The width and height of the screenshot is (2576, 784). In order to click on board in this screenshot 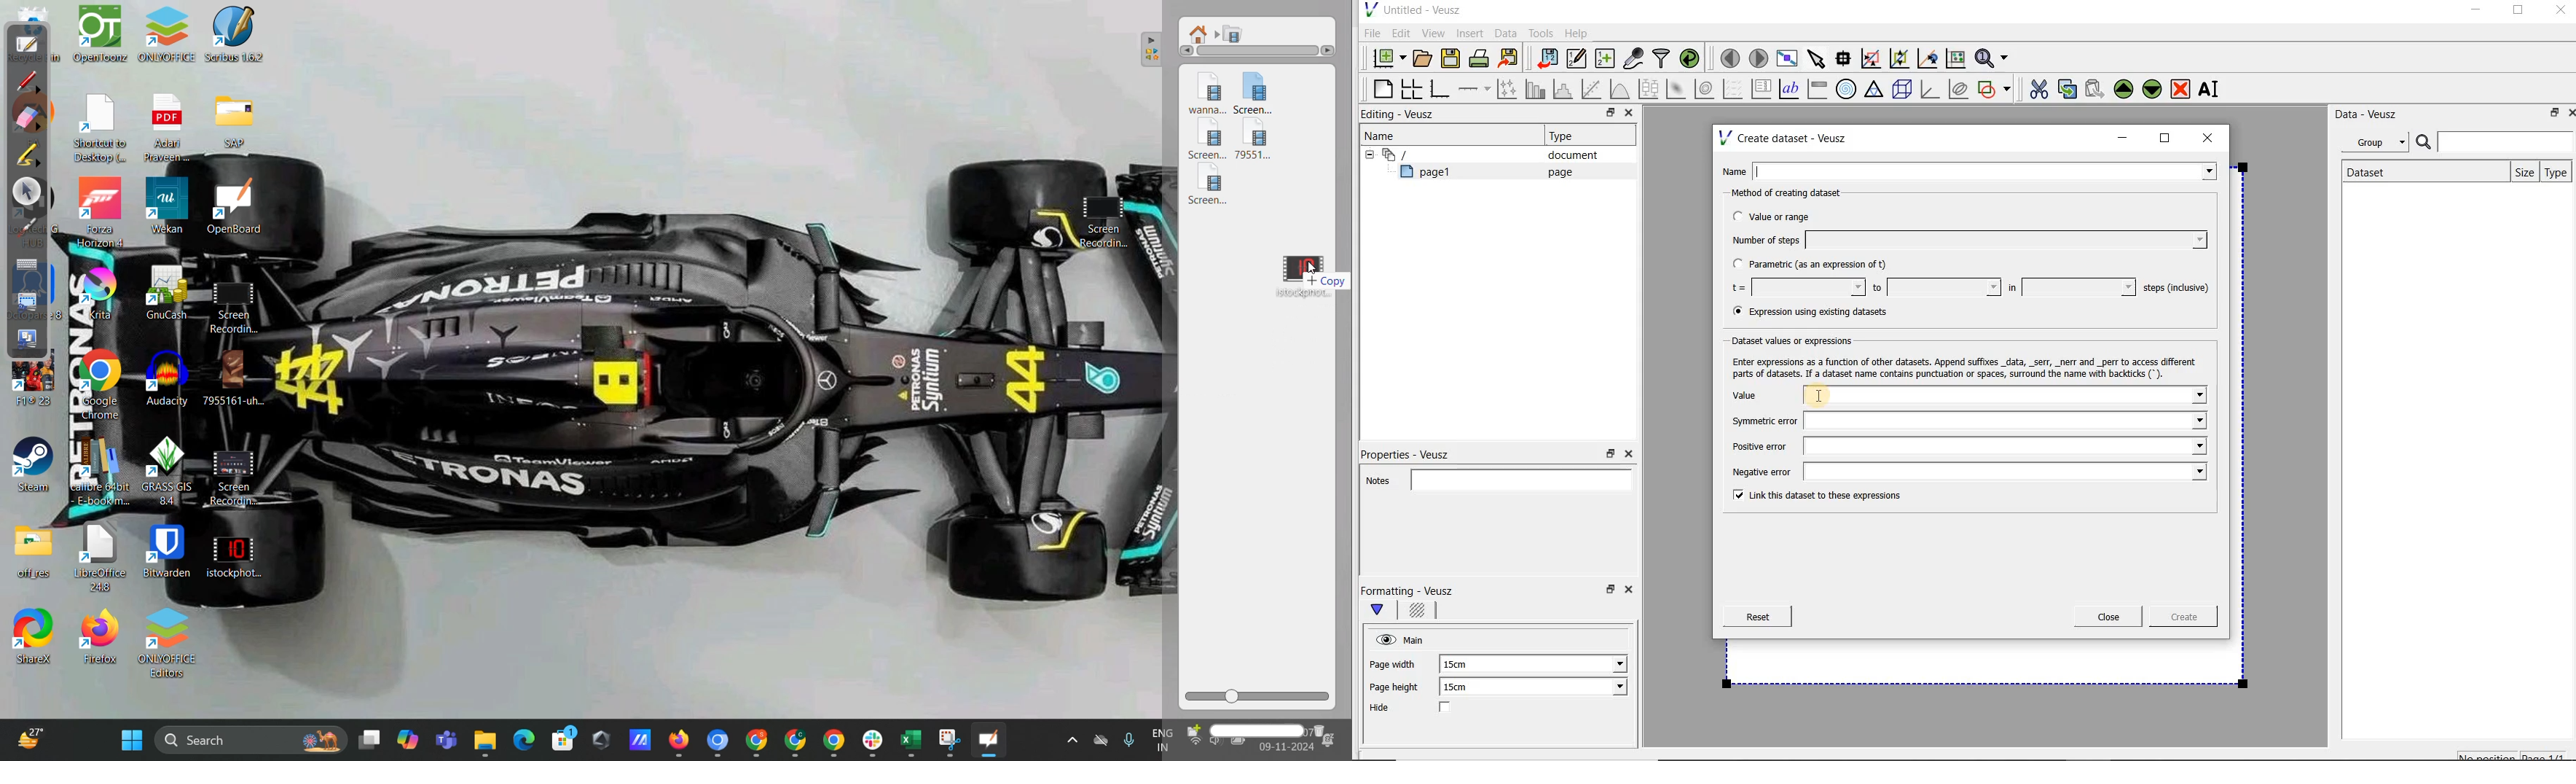, I will do `click(27, 47)`.